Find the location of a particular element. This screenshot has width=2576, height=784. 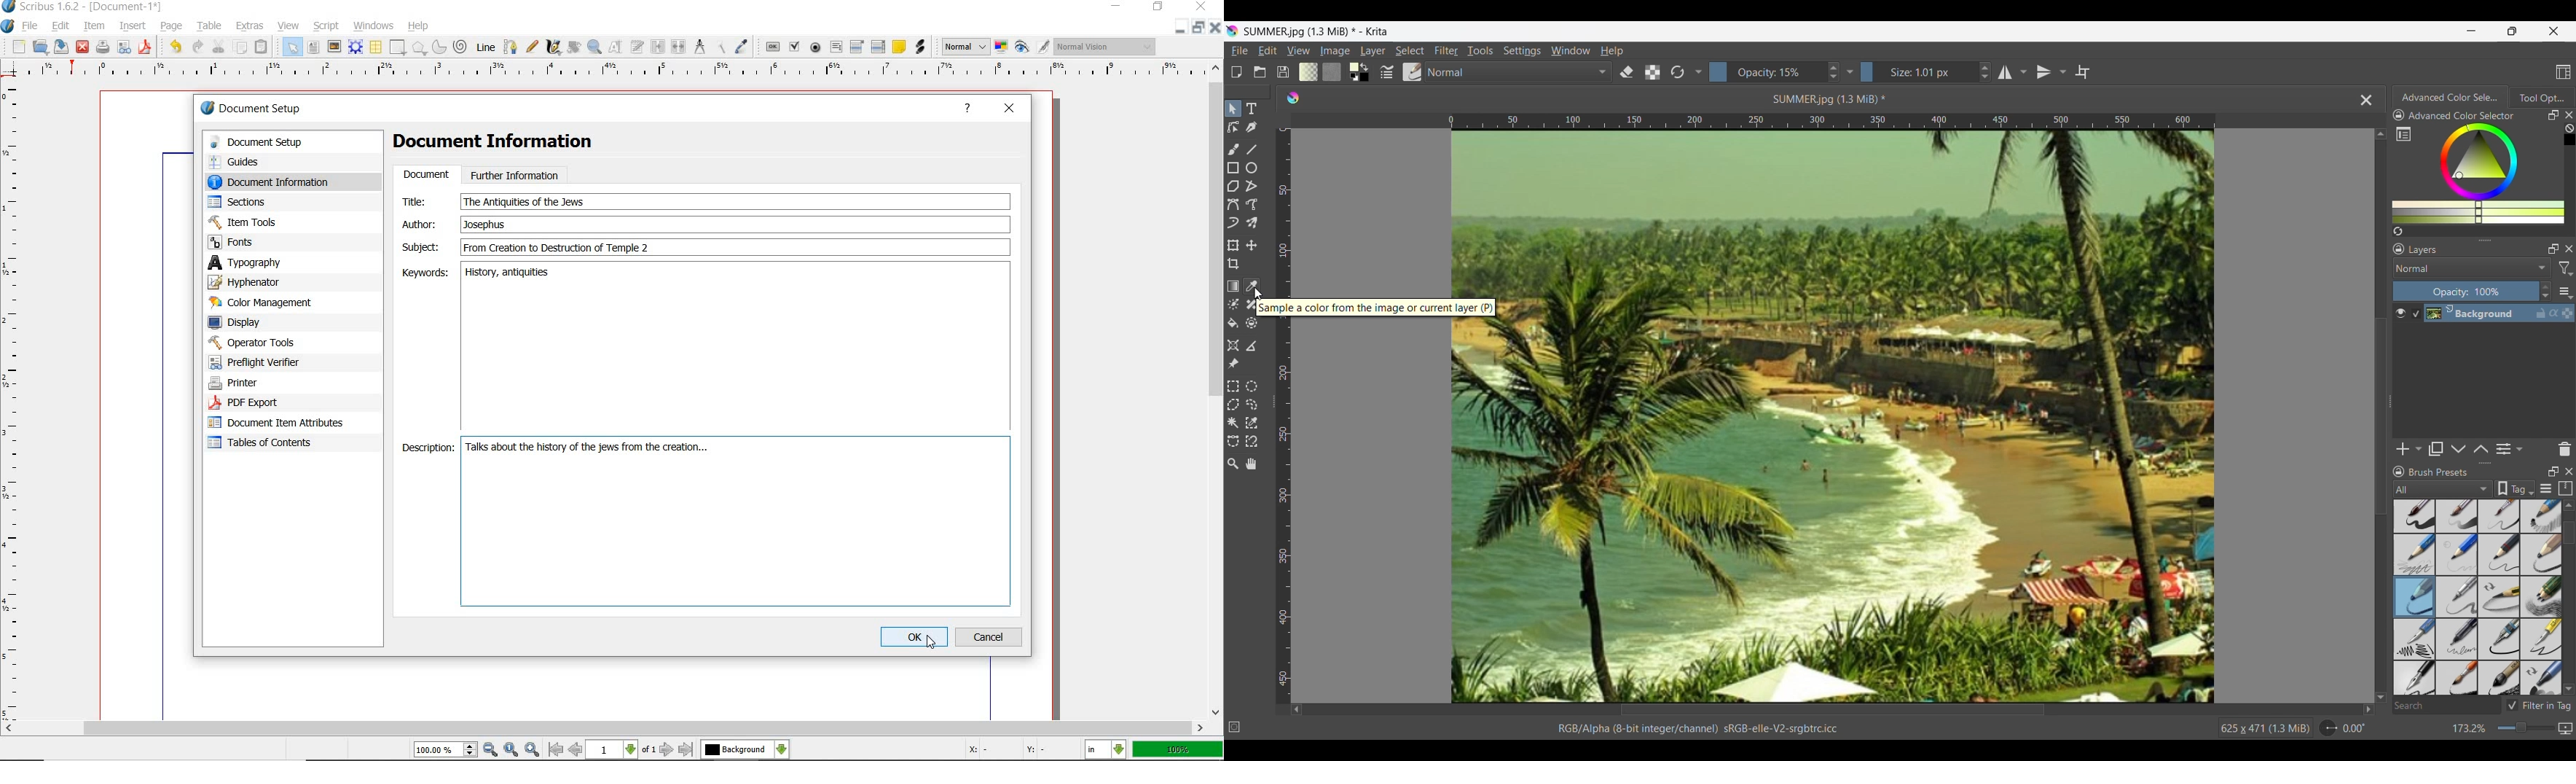

windows is located at coordinates (374, 26).